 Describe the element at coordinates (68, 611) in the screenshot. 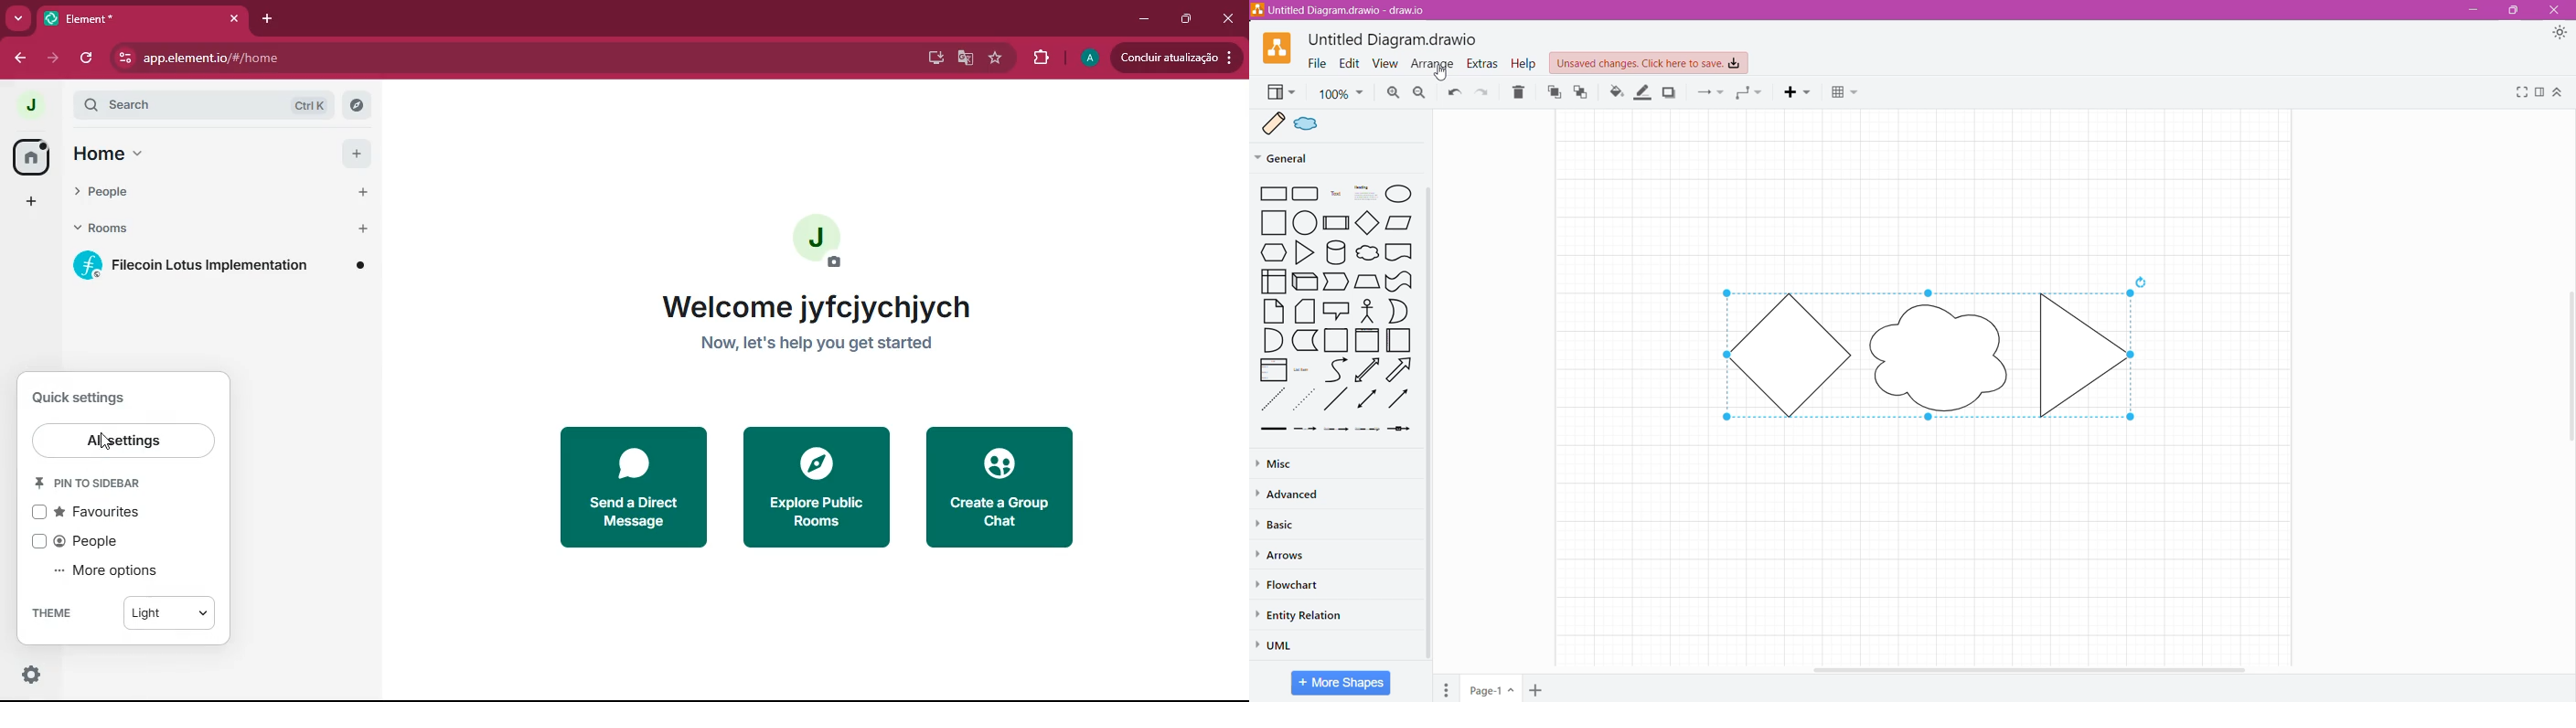

I see `theme` at that location.